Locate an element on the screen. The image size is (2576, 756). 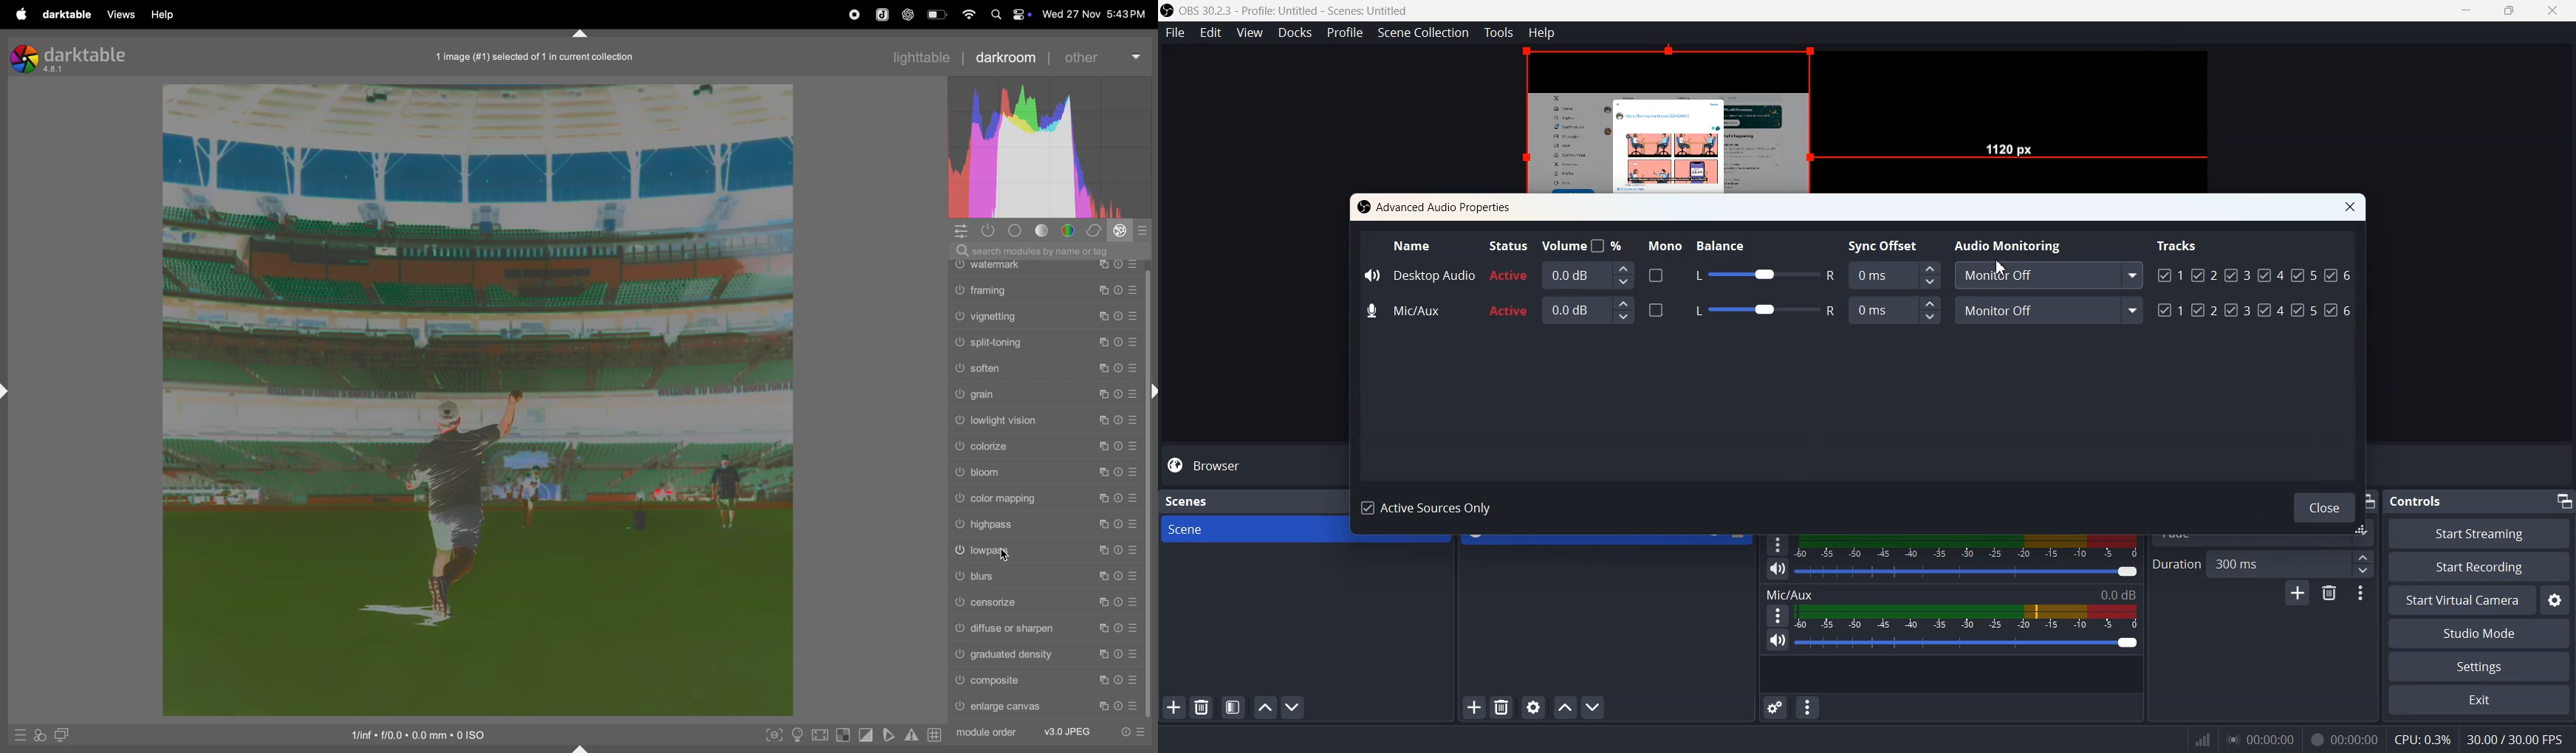
Sync Offset  is located at coordinates (1896, 310).